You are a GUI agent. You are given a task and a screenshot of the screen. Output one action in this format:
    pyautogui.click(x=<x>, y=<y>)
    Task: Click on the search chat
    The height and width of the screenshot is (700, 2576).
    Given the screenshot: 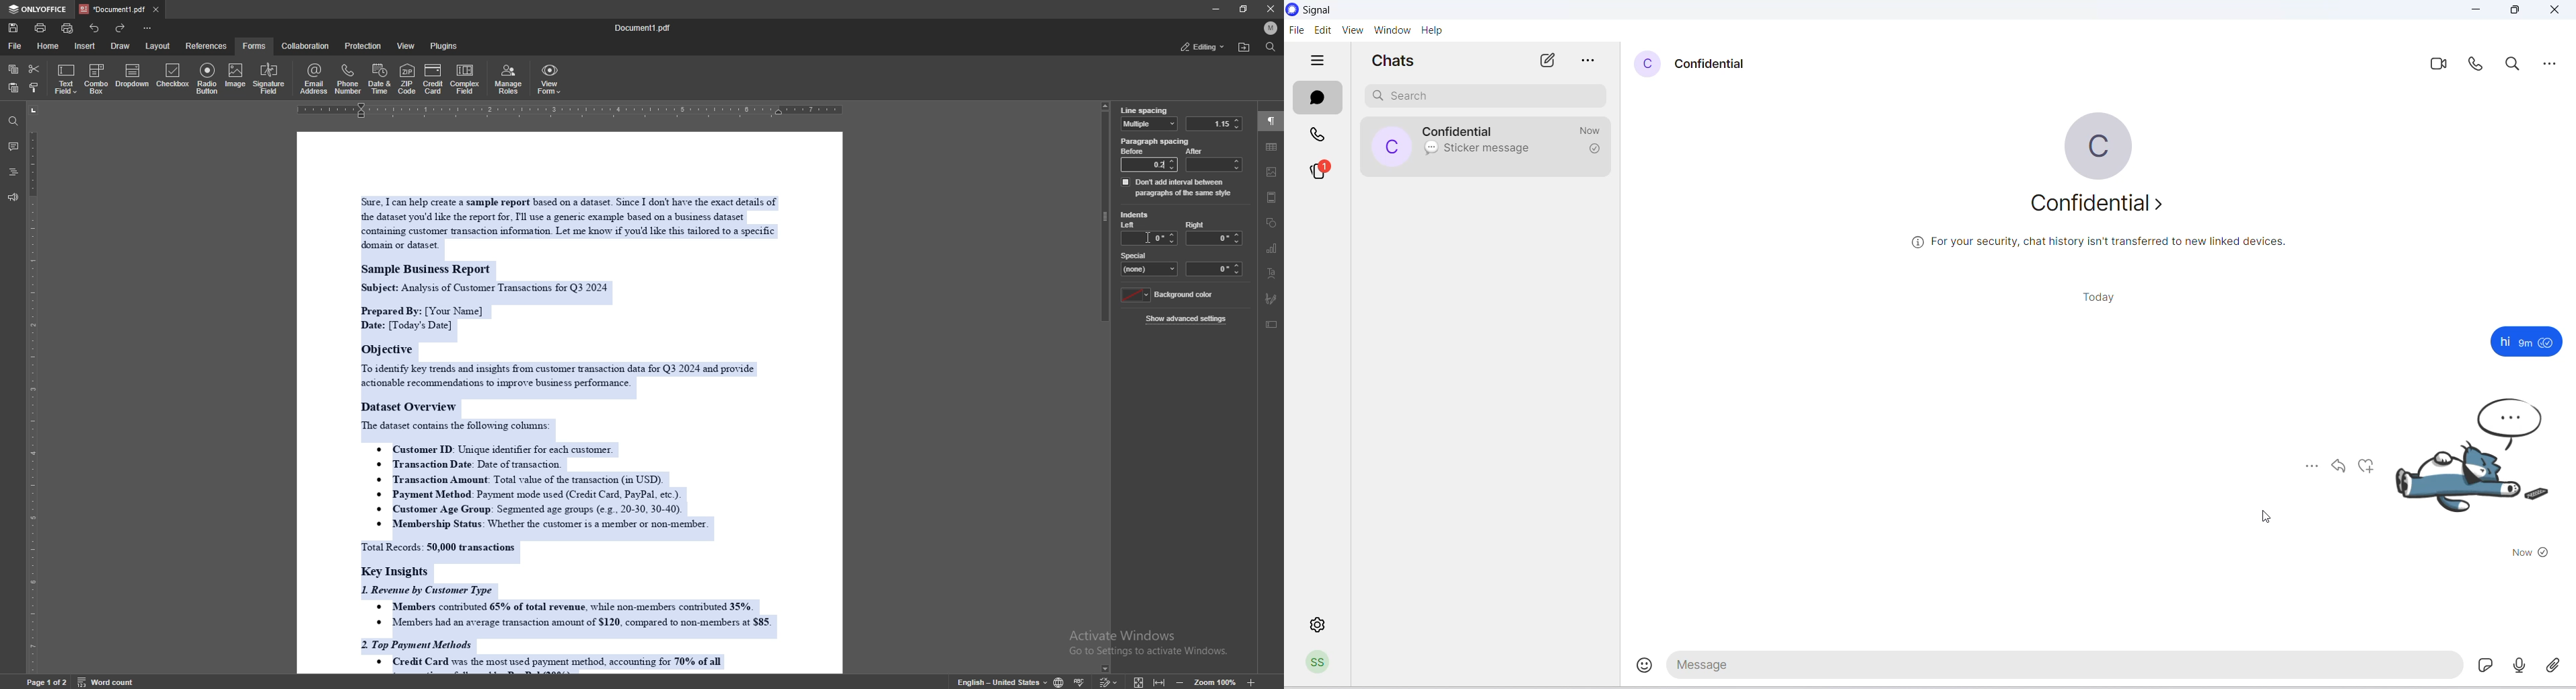 What is the action you would take?
    pyautogui.click(x=1485, y=95)
    